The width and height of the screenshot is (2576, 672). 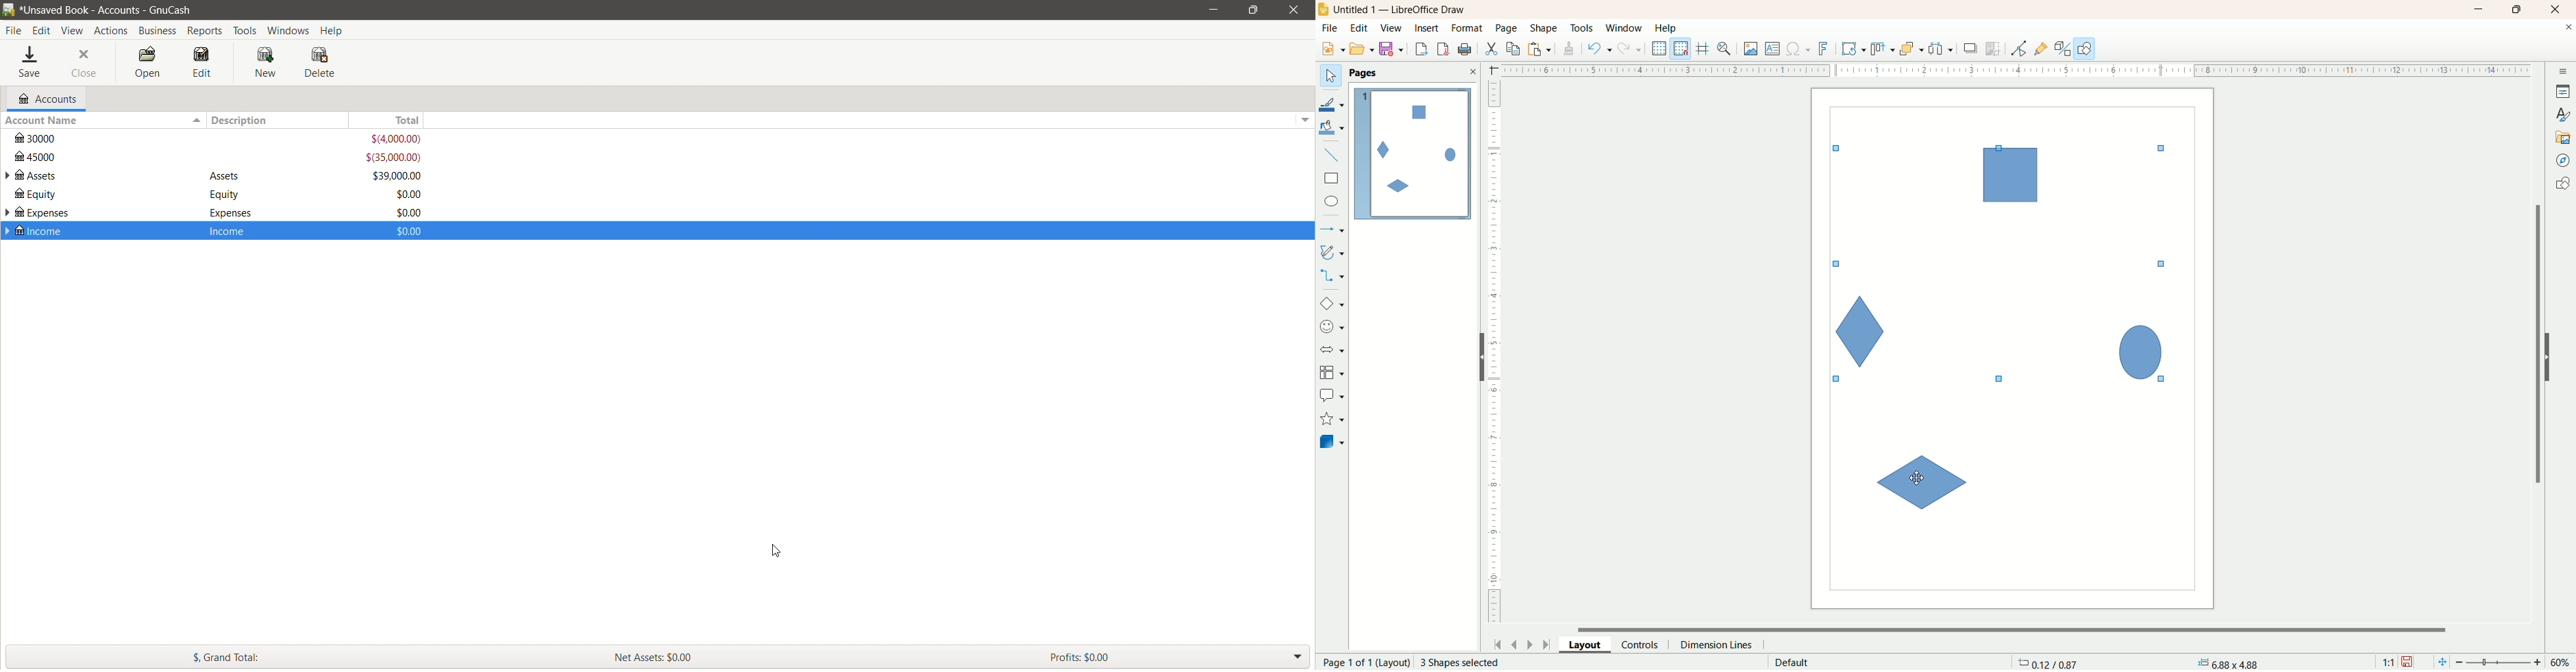 I want to click on details of the account "Expenses", so click(x=227, y=213).